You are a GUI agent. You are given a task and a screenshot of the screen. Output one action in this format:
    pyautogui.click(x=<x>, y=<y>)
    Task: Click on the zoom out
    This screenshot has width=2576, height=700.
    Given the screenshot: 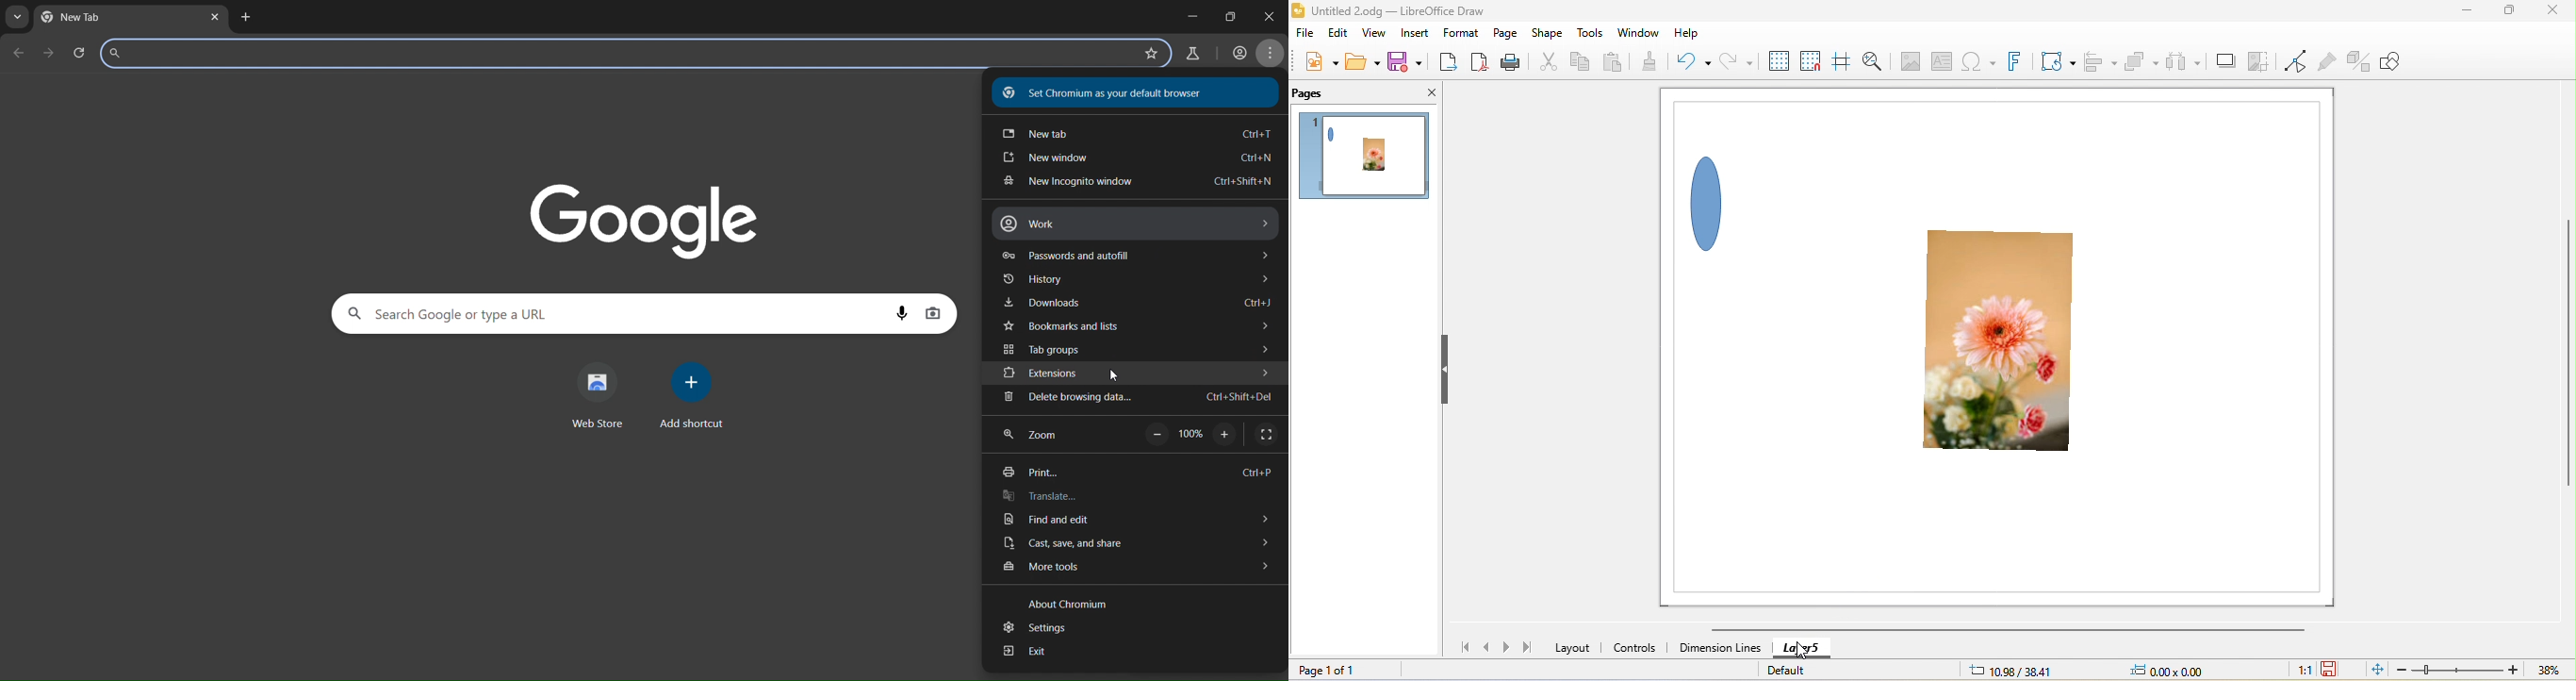 What is the action you would take?
    pyautogui.click(x=2402, y=669)
    